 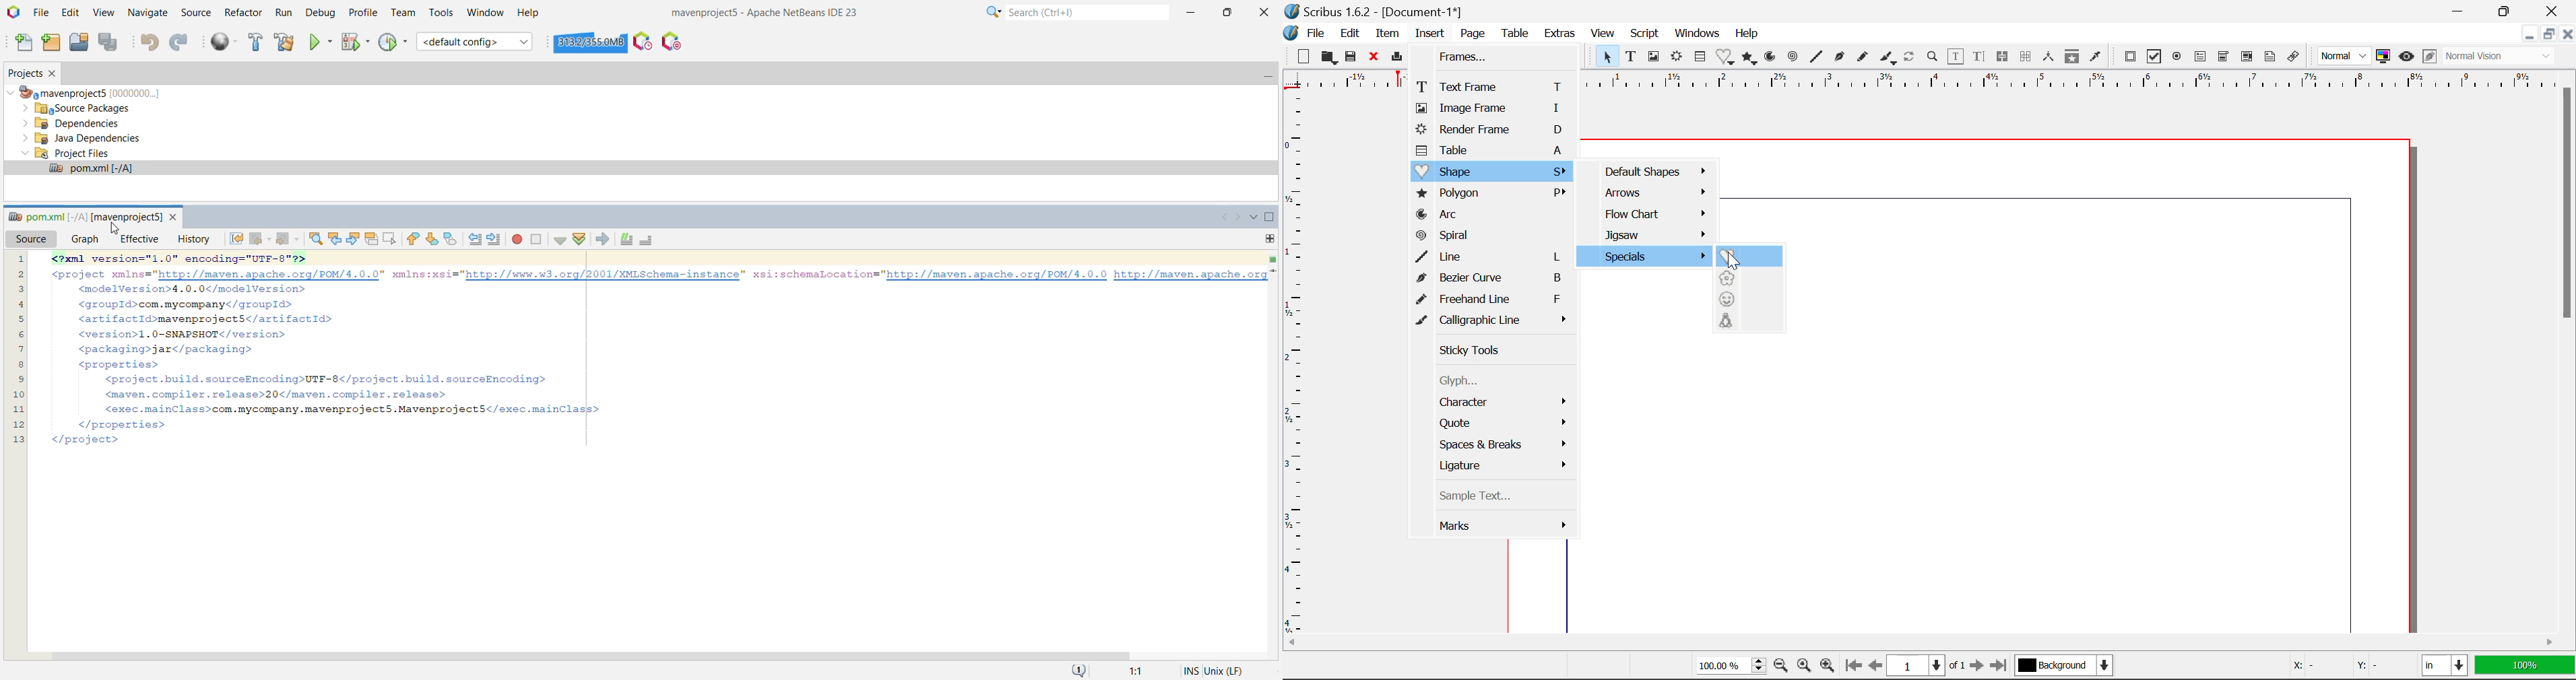 What do you see at coordinates (2501, 57) in the screenshot?
I see `Normal Vision` at bounding box center [2501, 57].